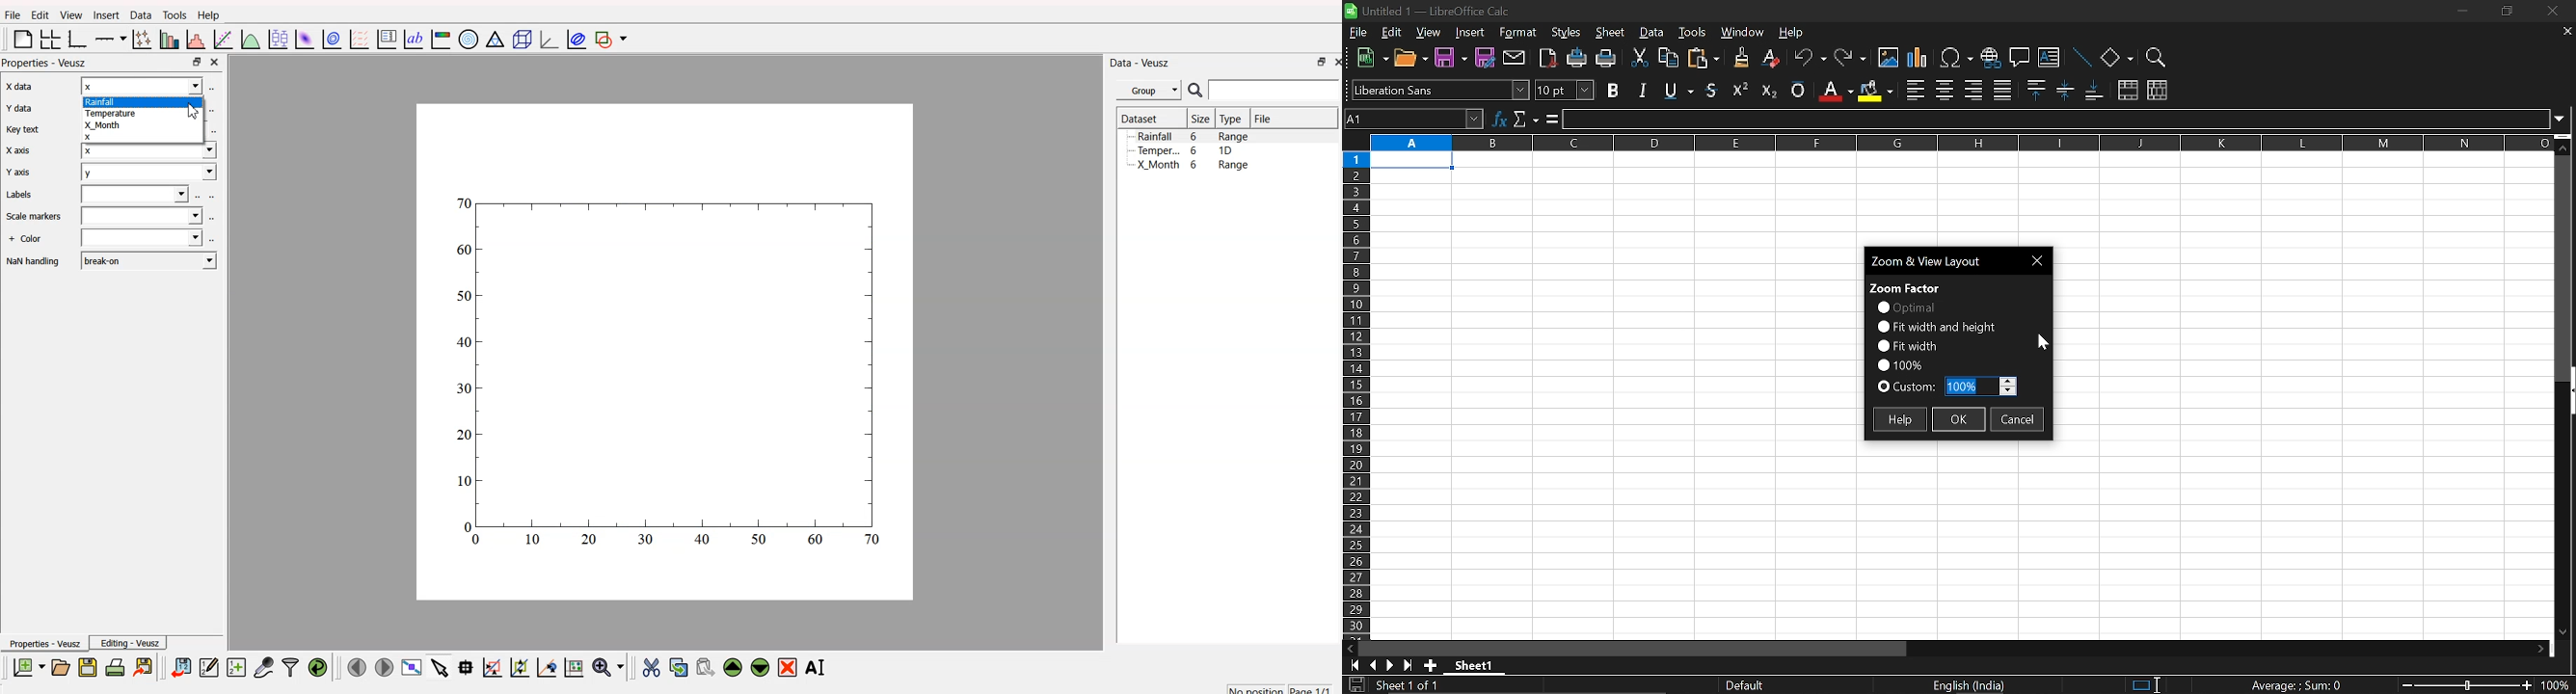 The height and width of the screenshot is (700, 2576). What do you see at coordinates (732, 667) in the screenshot?
I see `move up the widget` at bounding box center [732, 667].